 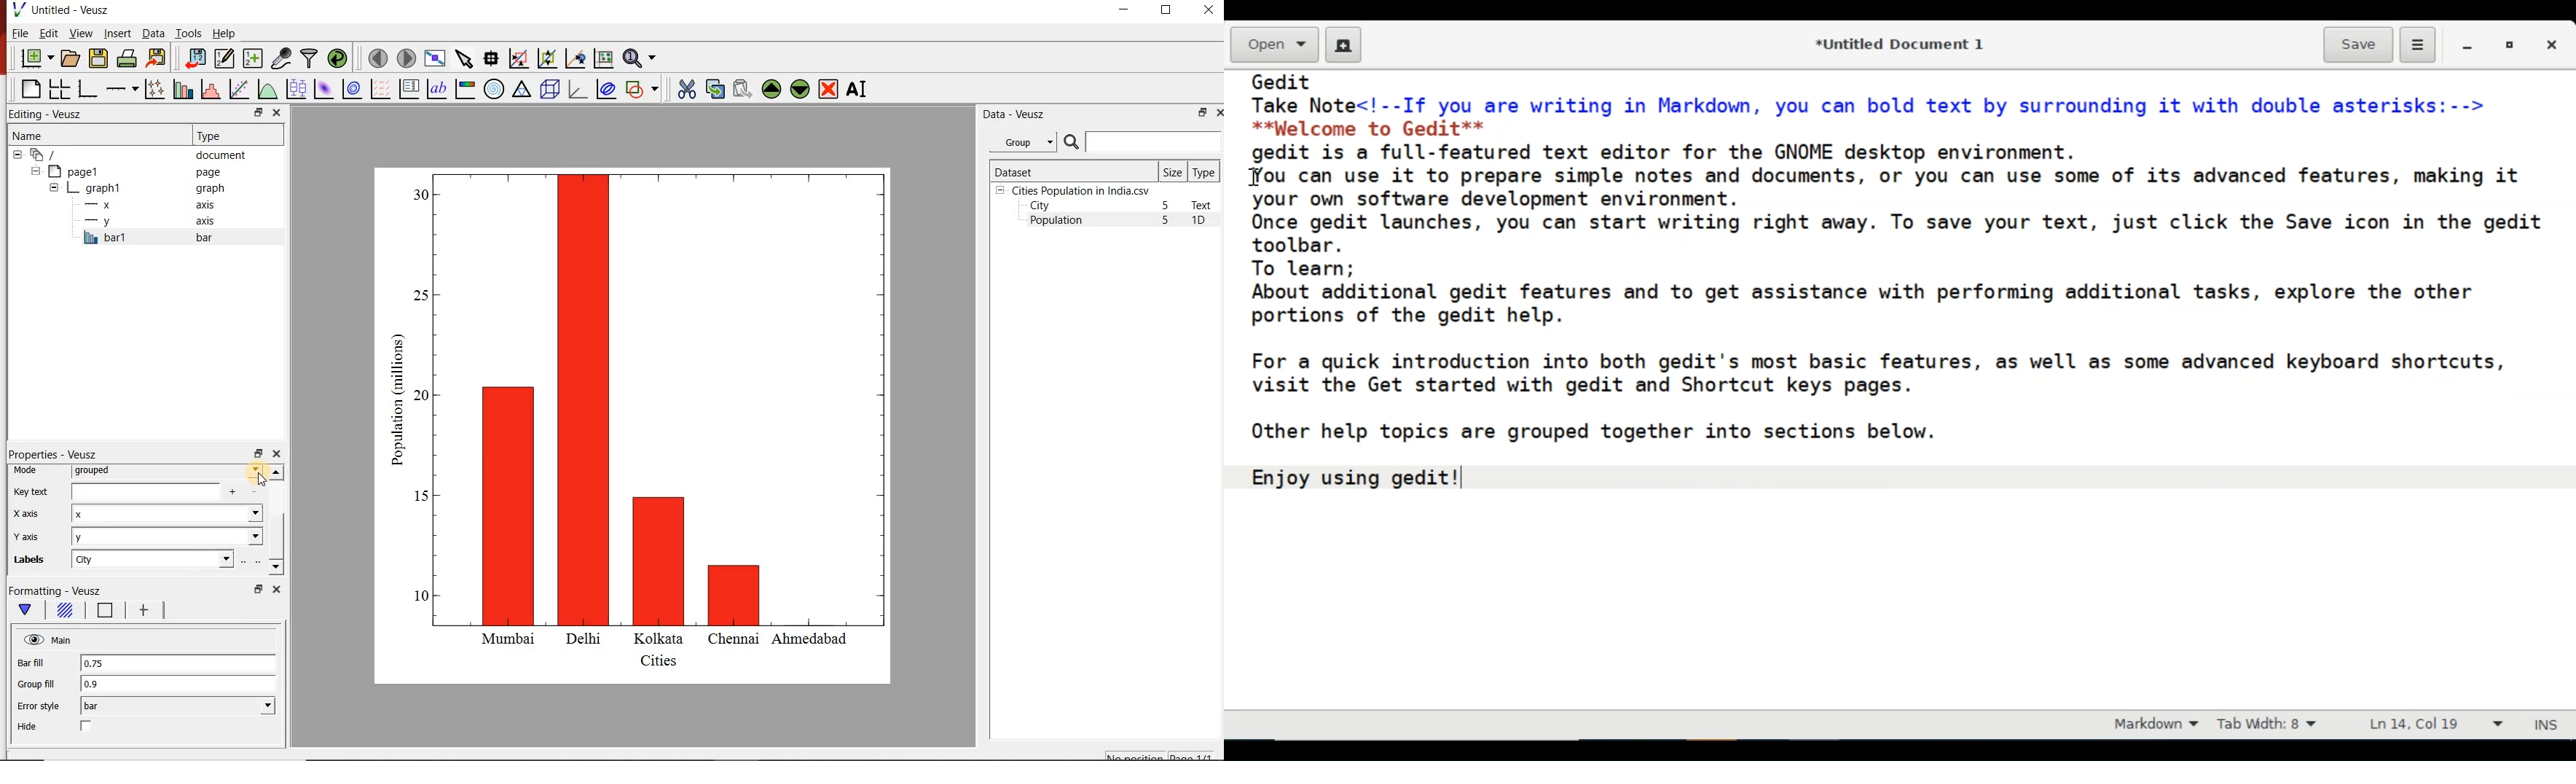 What do you see at coordinates (52, 454) in the screenshot?
I see `Properties - Veusz` at bounding box center [52, 454].